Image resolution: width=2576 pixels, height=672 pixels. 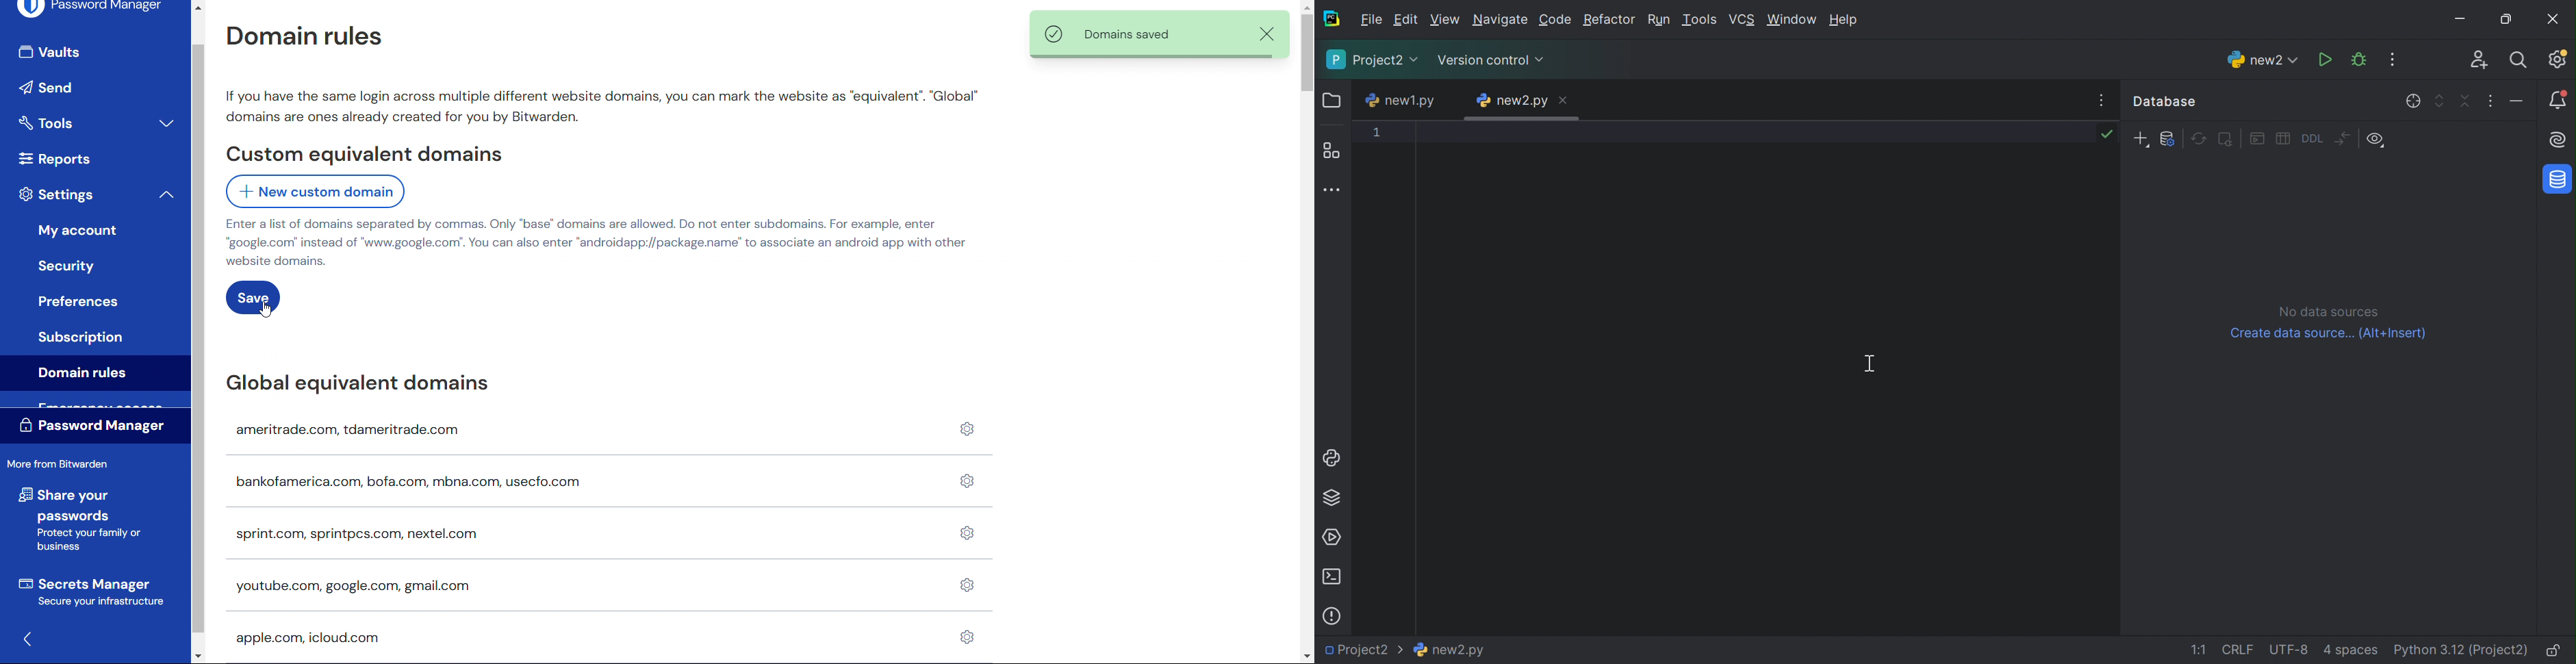 I want to click on Refresh, so click(x=2198, y=138).